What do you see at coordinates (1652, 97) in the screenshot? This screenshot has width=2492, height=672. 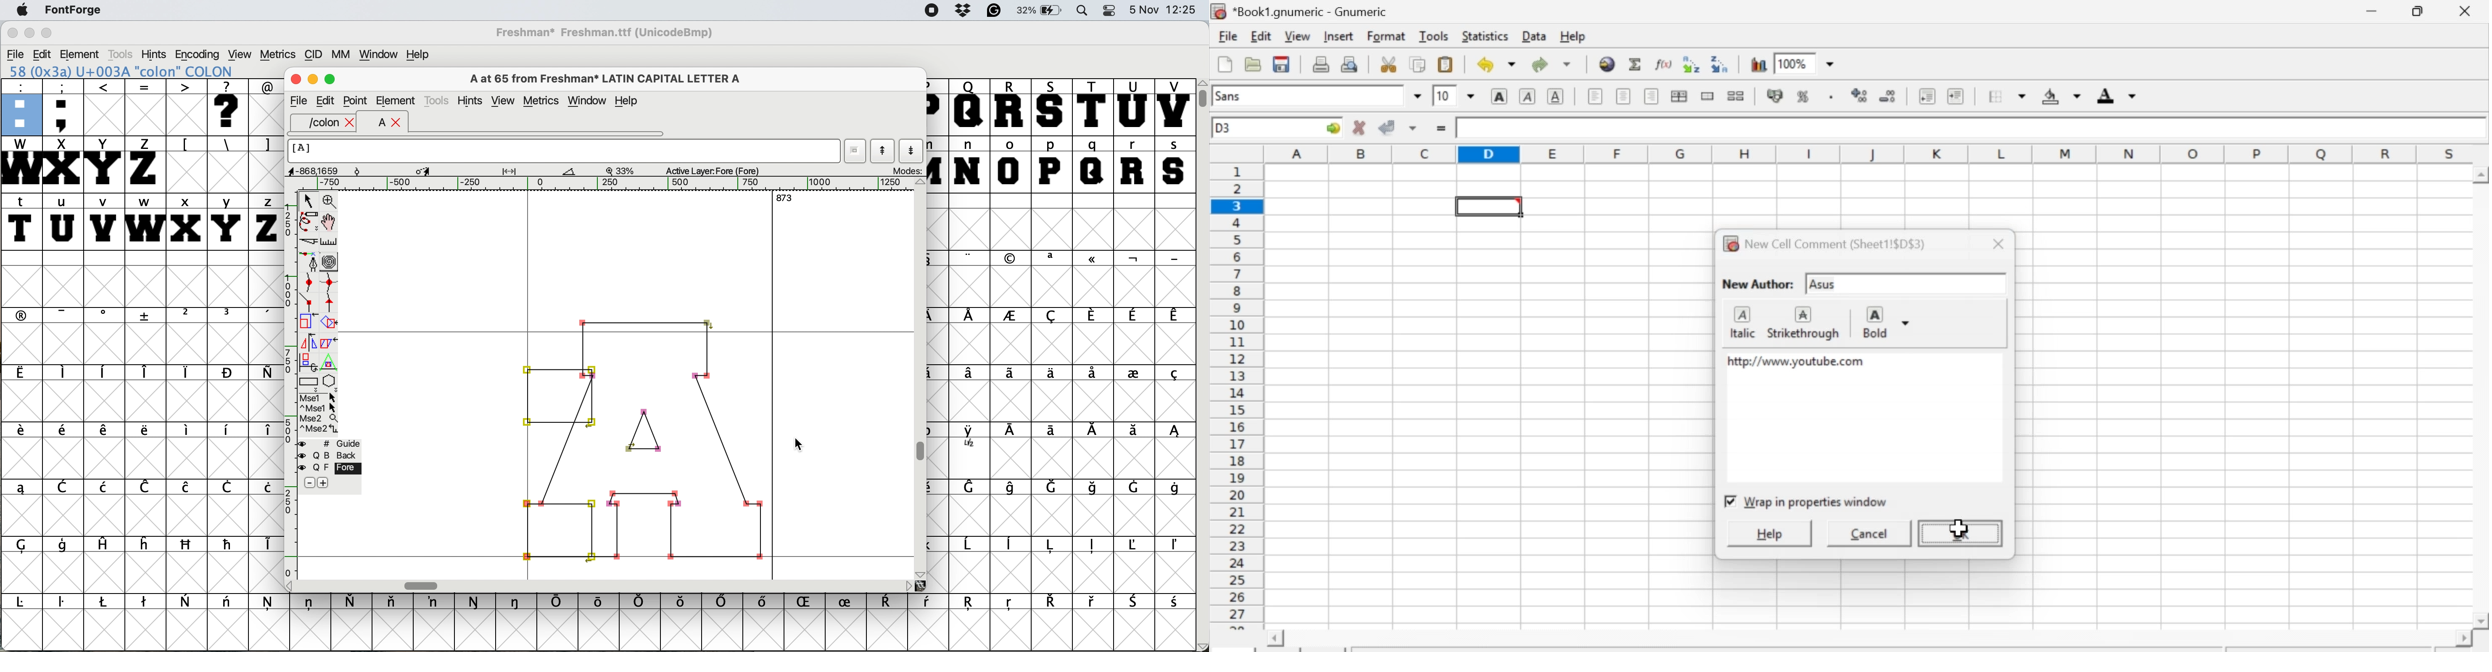 I see `Align Right` at bounding box center [1652, 97].